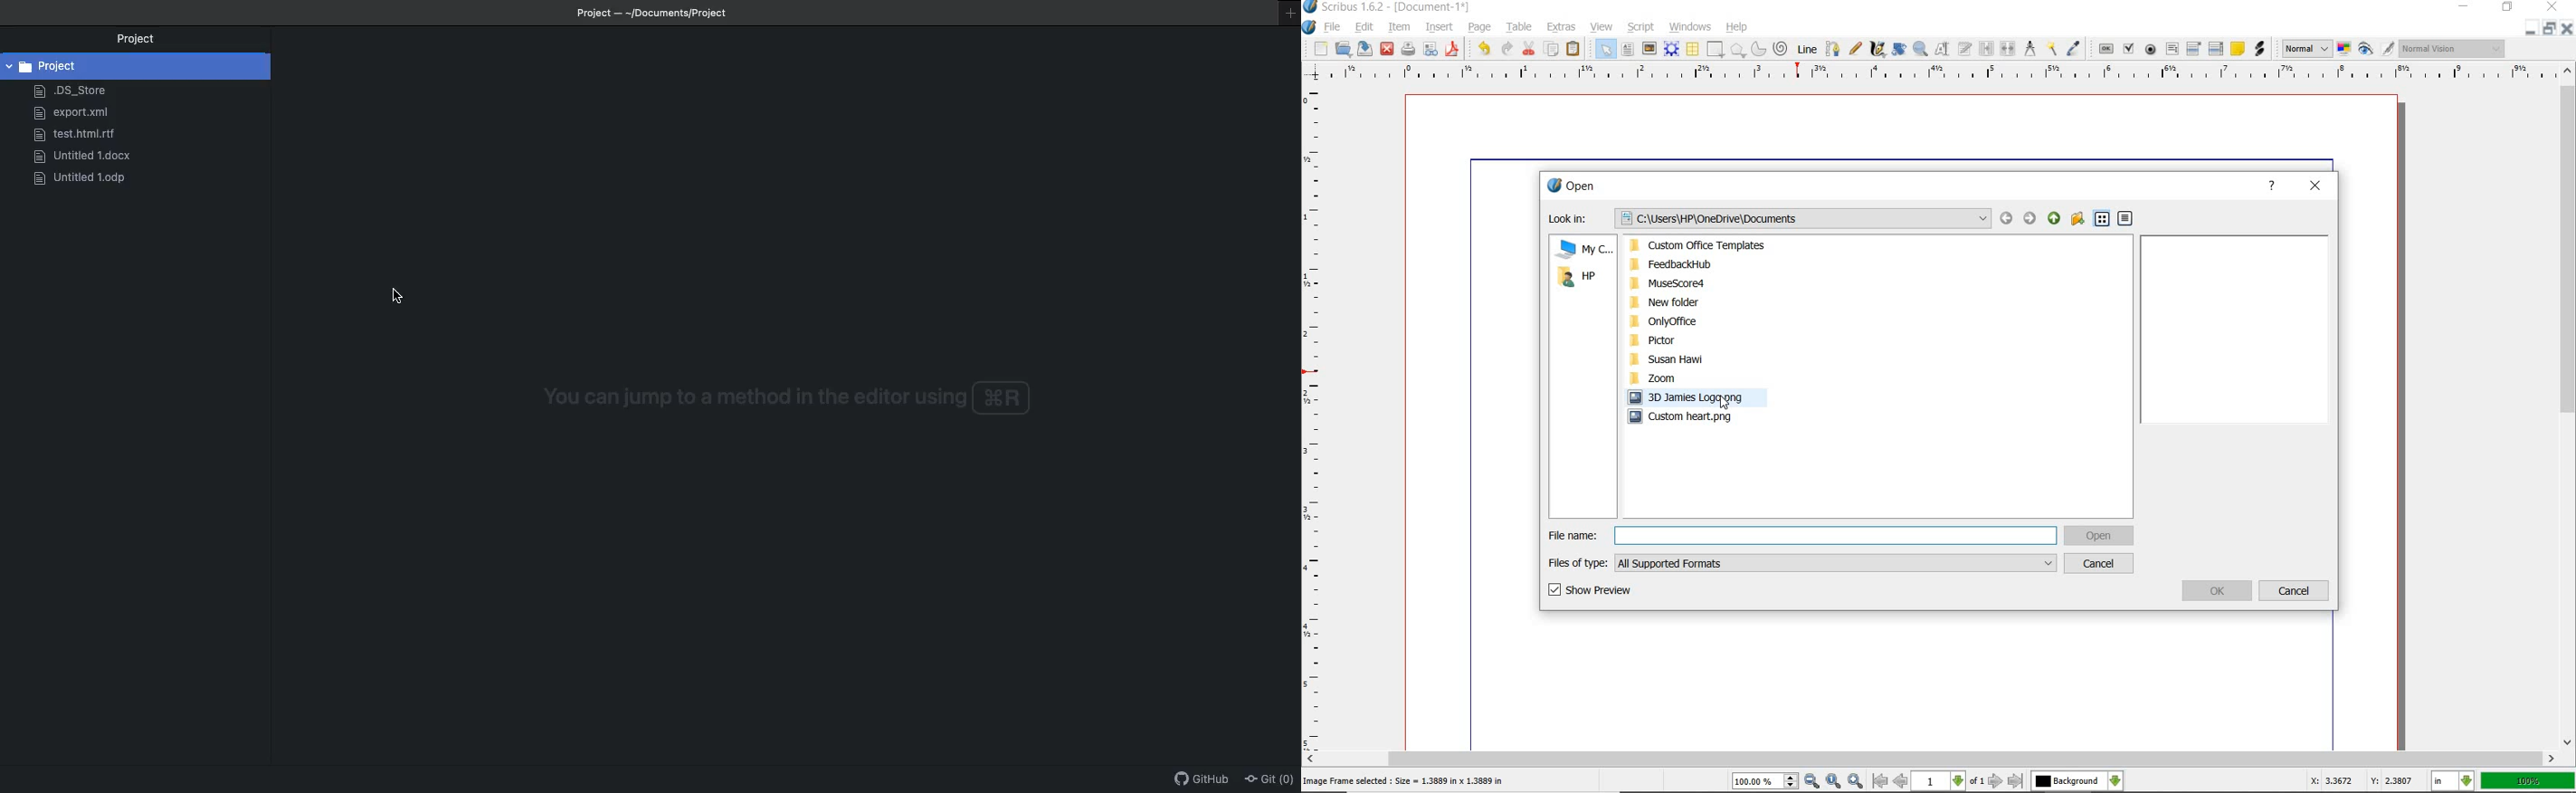 The height and width of the screenshot is (812, 2576). Describe the element at coordinates (2306, 49) in the screenshot. I see `select image preview mode: Normal` at that location.